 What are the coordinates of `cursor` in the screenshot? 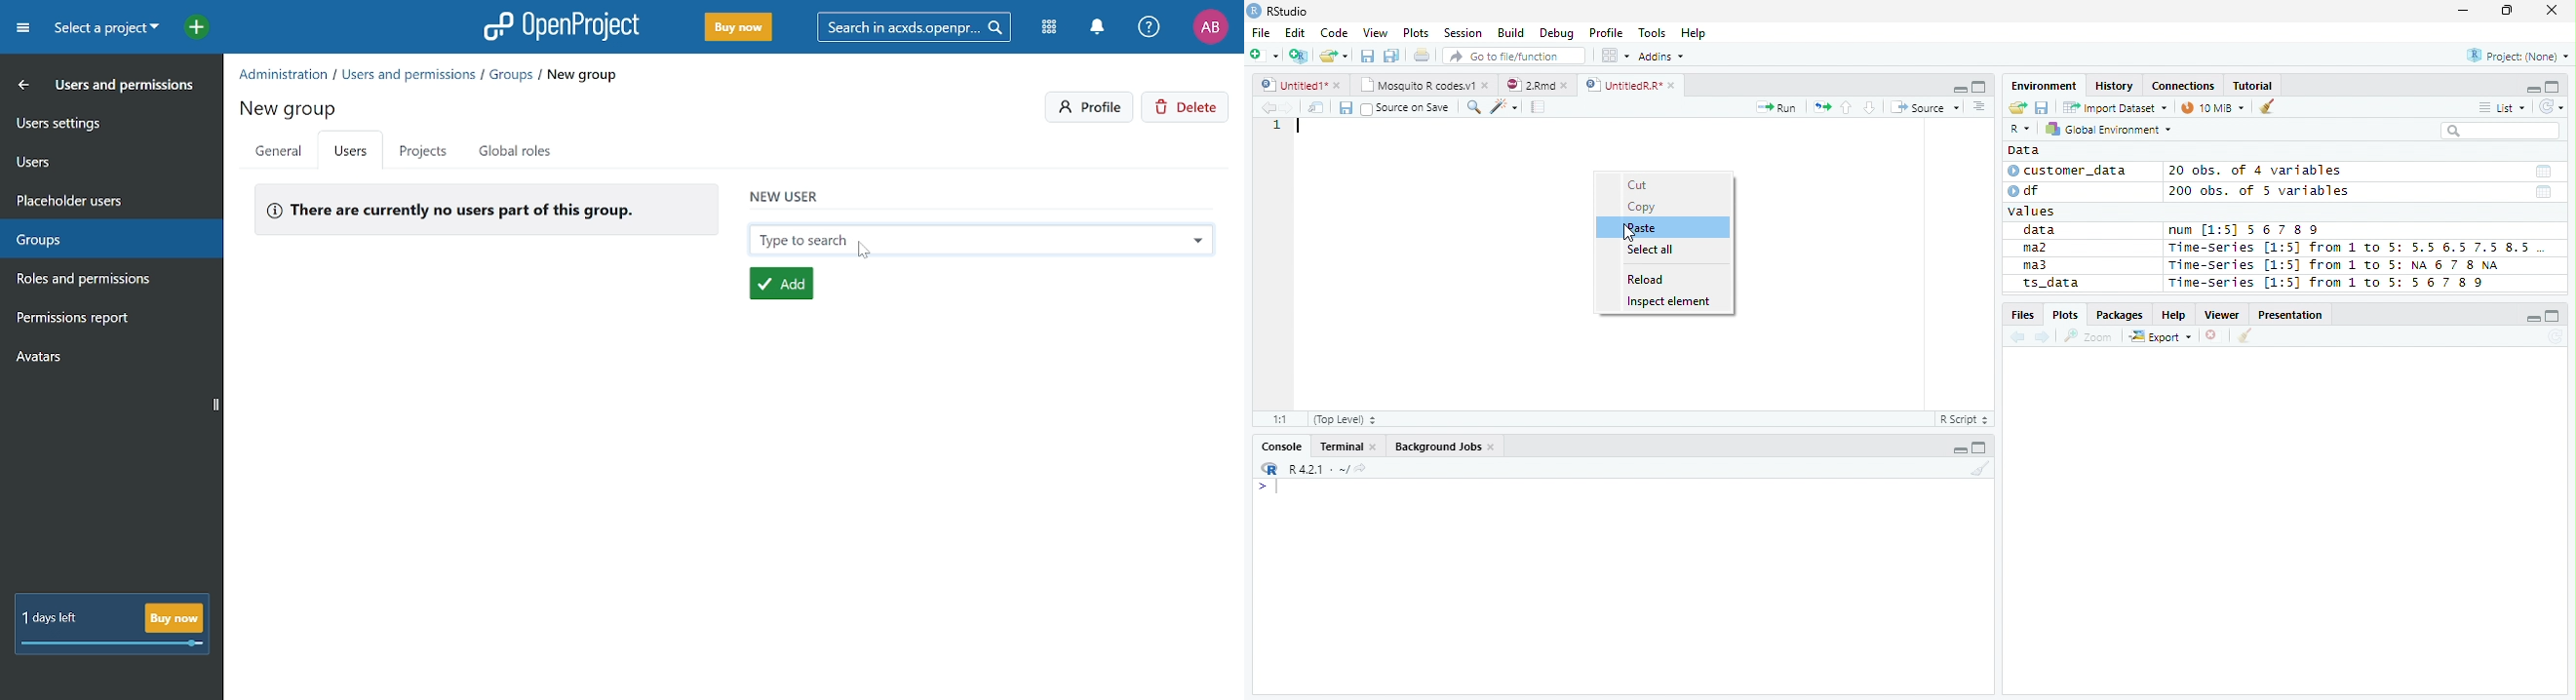 It's located at (859, 253).